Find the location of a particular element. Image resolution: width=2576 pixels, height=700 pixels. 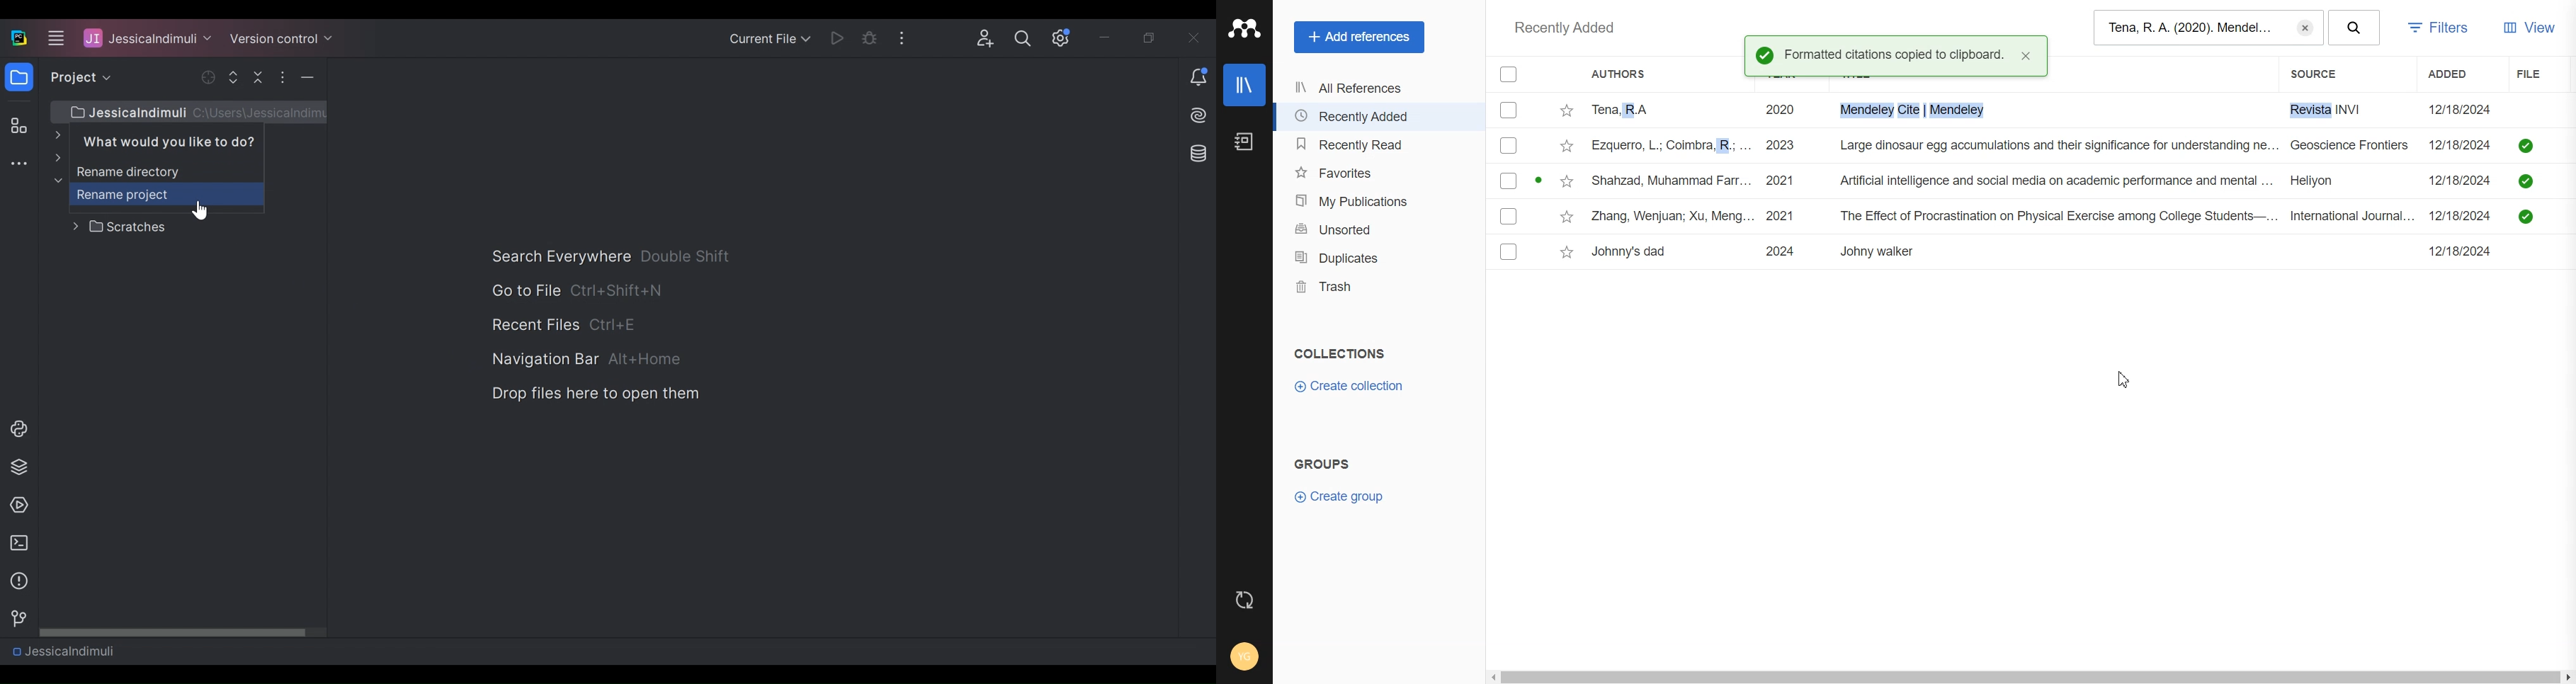

Johnny's dad 2024 Johny walker is located at coordinates (2002, 251).